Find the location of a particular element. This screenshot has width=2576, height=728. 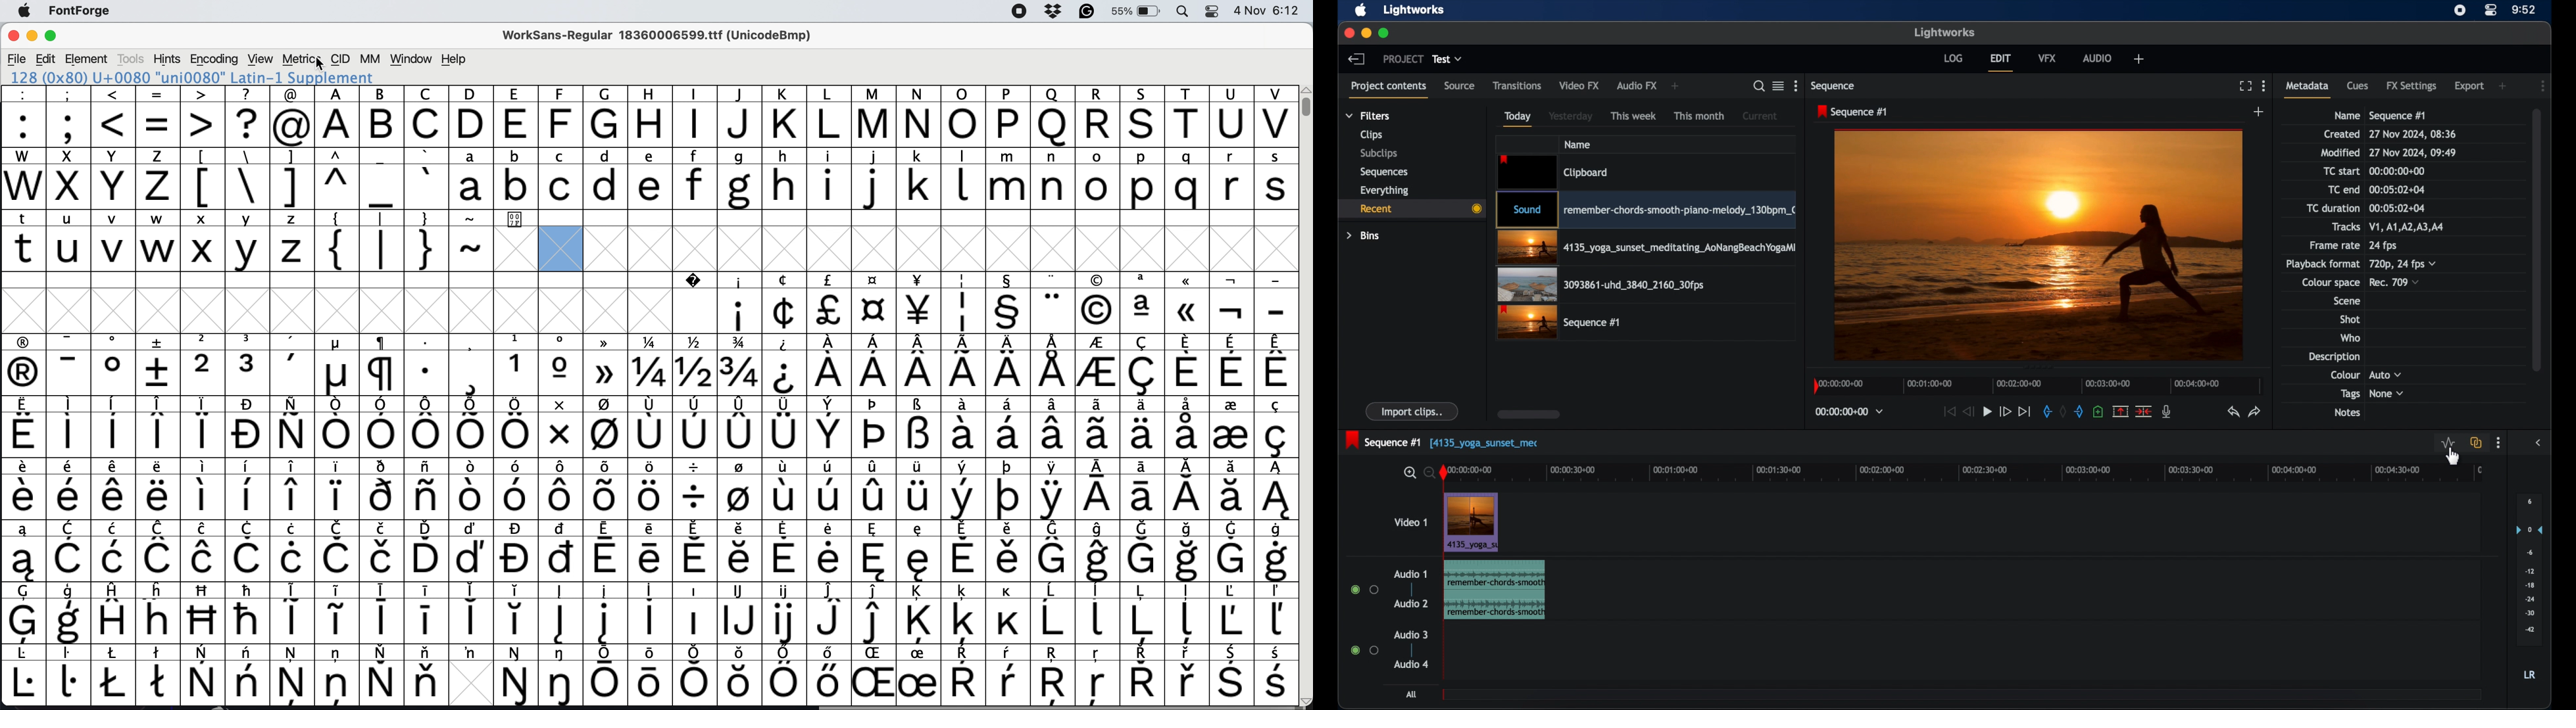

video clip is located at coordinates (1645, 210).